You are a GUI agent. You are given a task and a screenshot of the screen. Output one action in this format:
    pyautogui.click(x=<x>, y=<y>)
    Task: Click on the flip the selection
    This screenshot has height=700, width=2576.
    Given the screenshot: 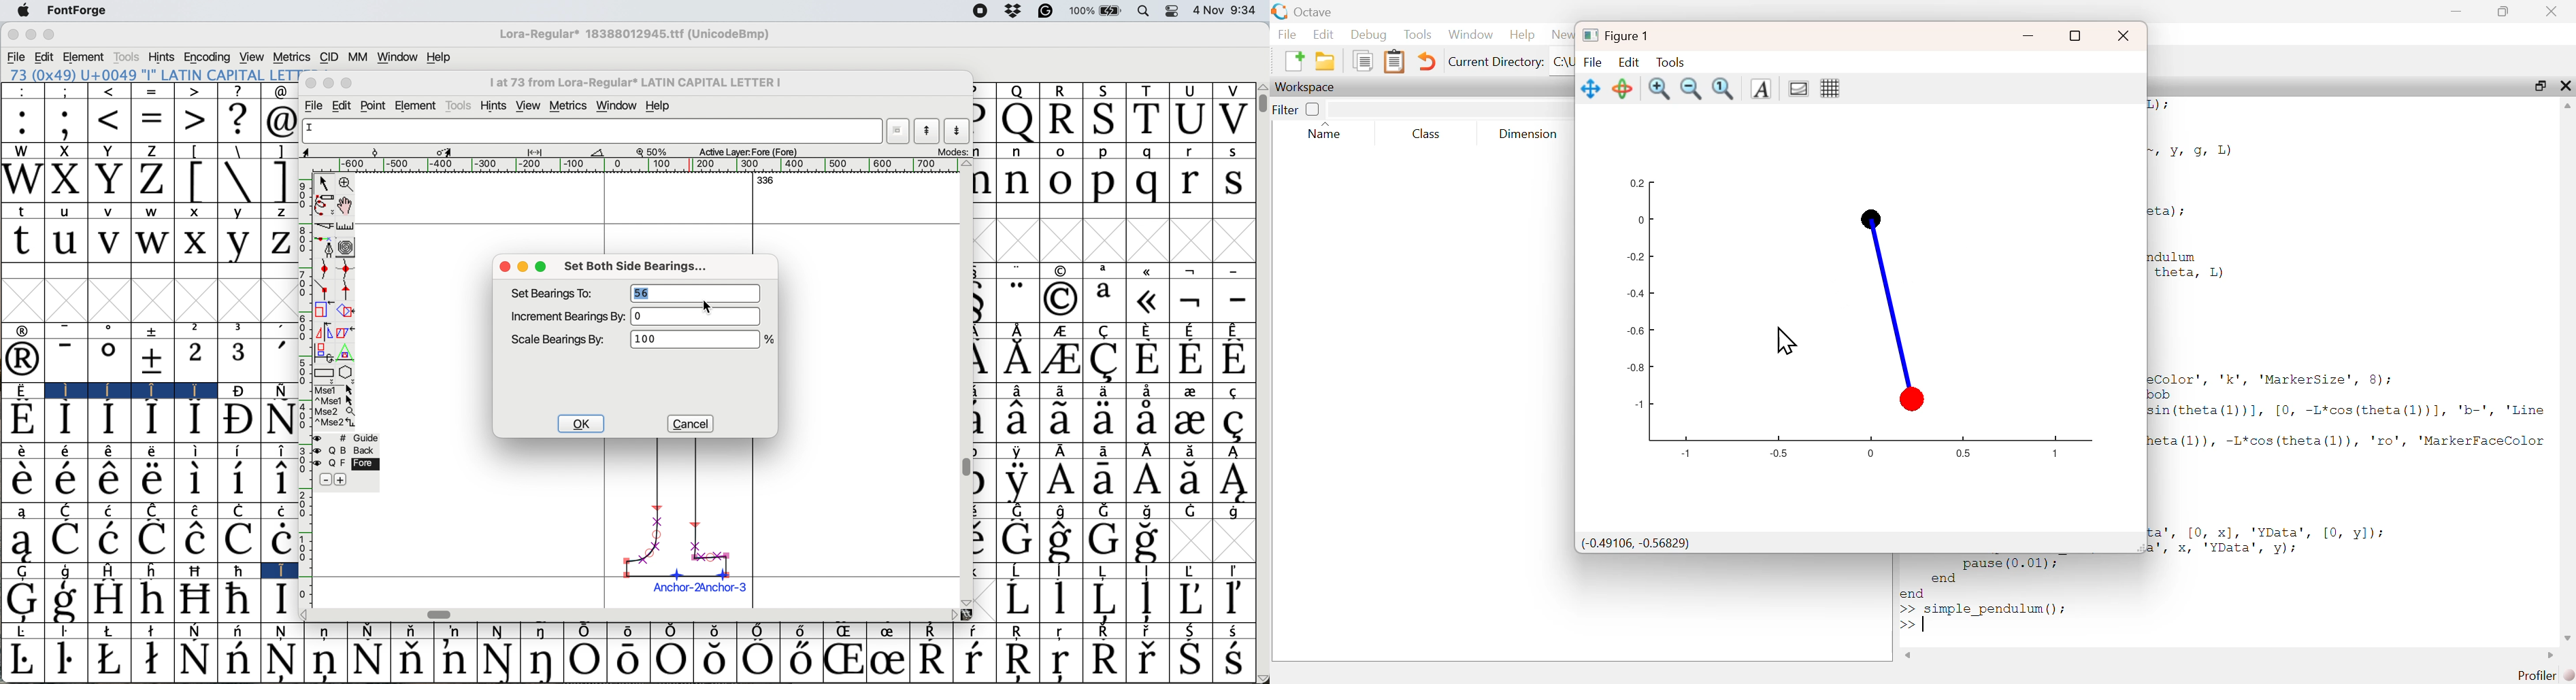 What is the action you would take?
    pyautogui.click(x=322, y=331)
    